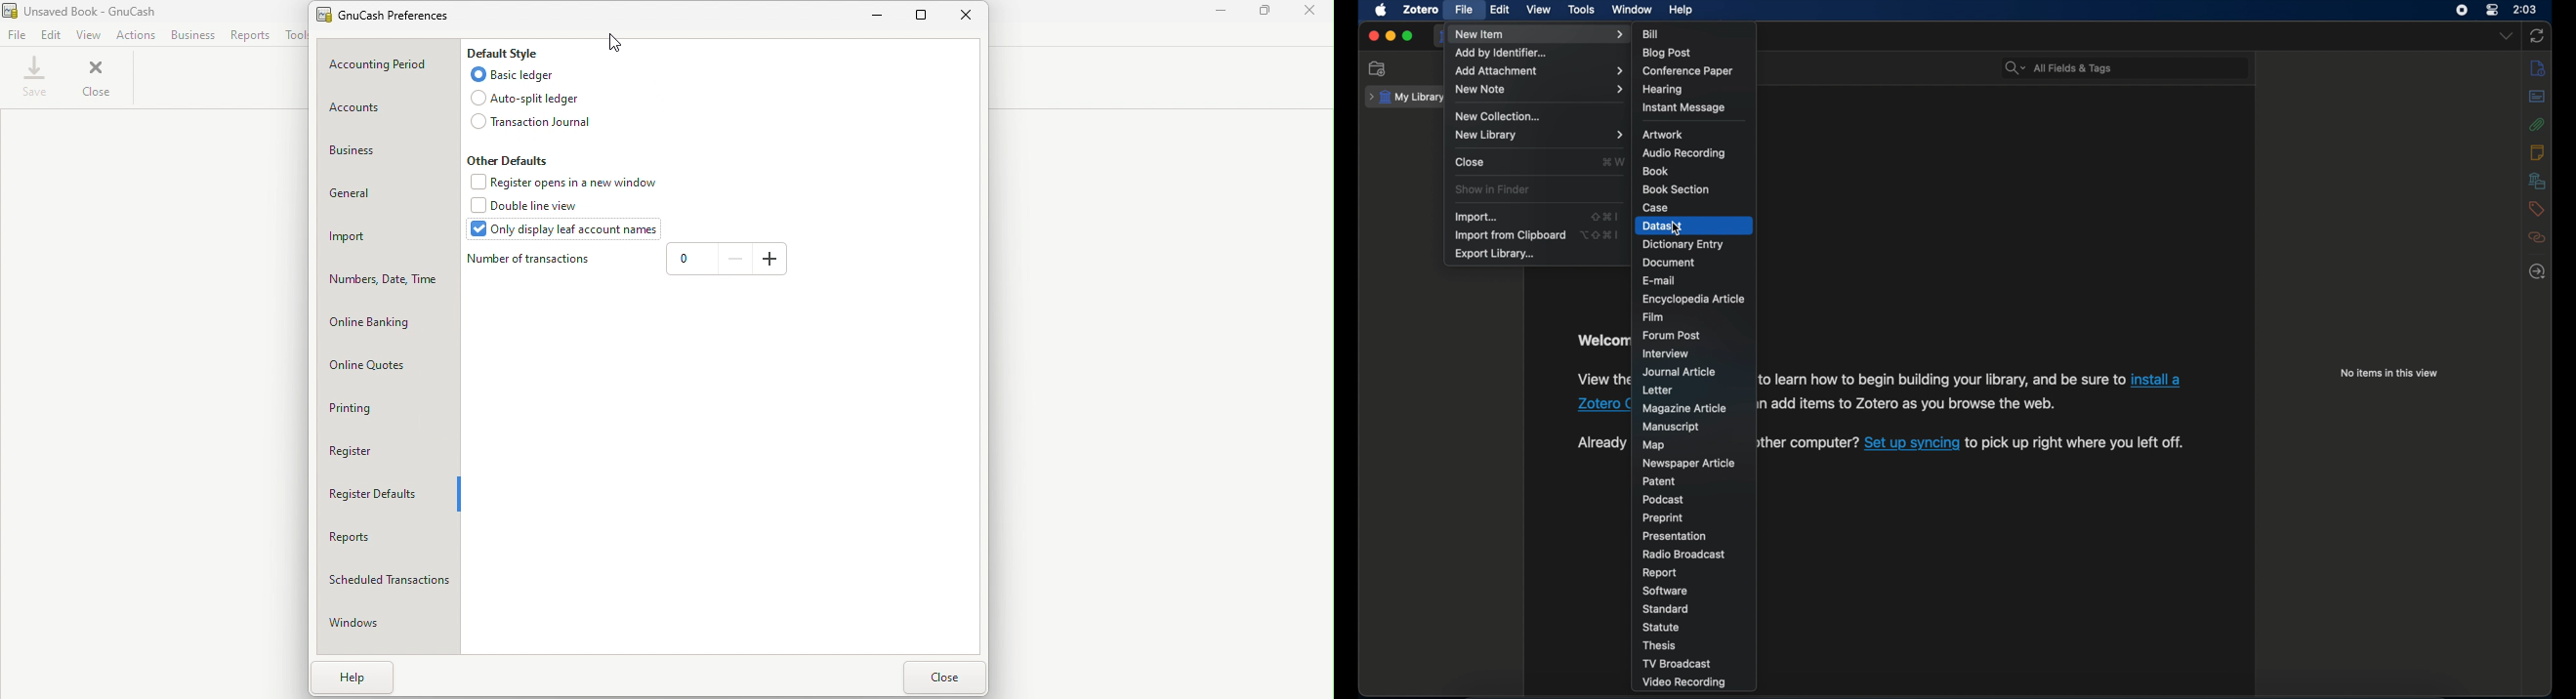  What do you see at coordinates (1654, 317) in the screenshot?
I see `film` at bounding box center [1654, 317].